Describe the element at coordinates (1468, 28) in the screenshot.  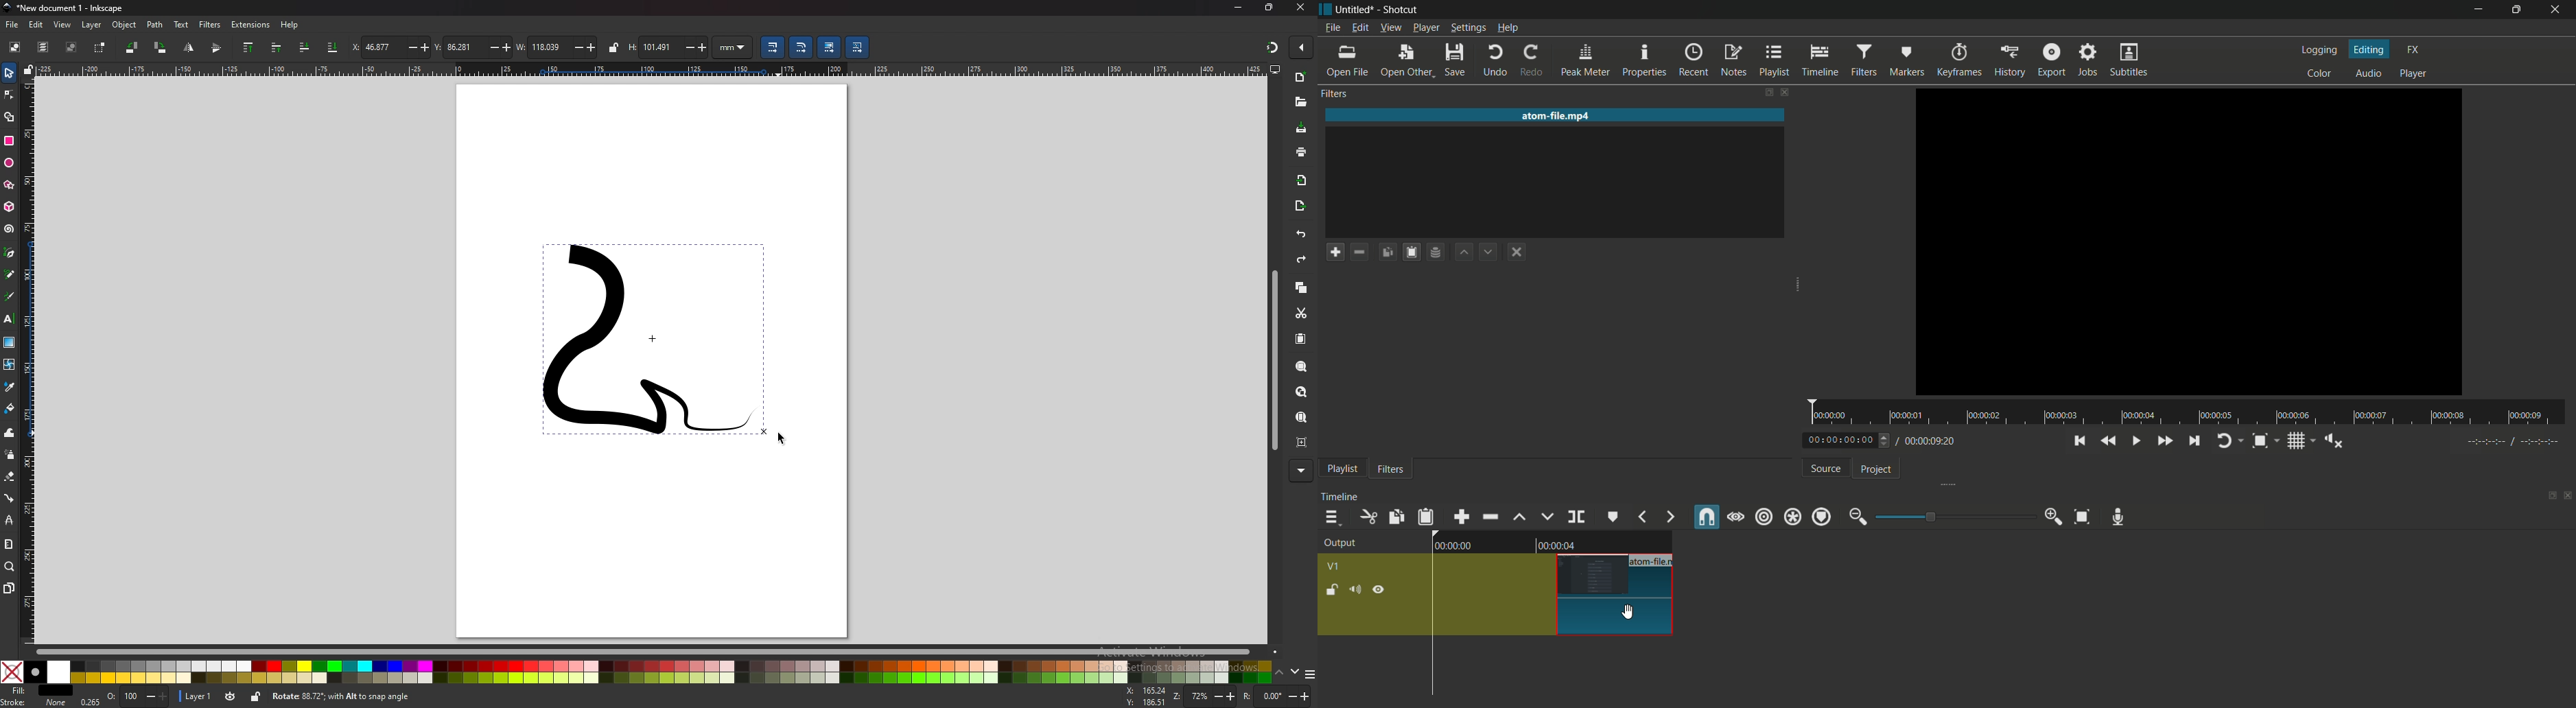
I see `settings menu` at that location.